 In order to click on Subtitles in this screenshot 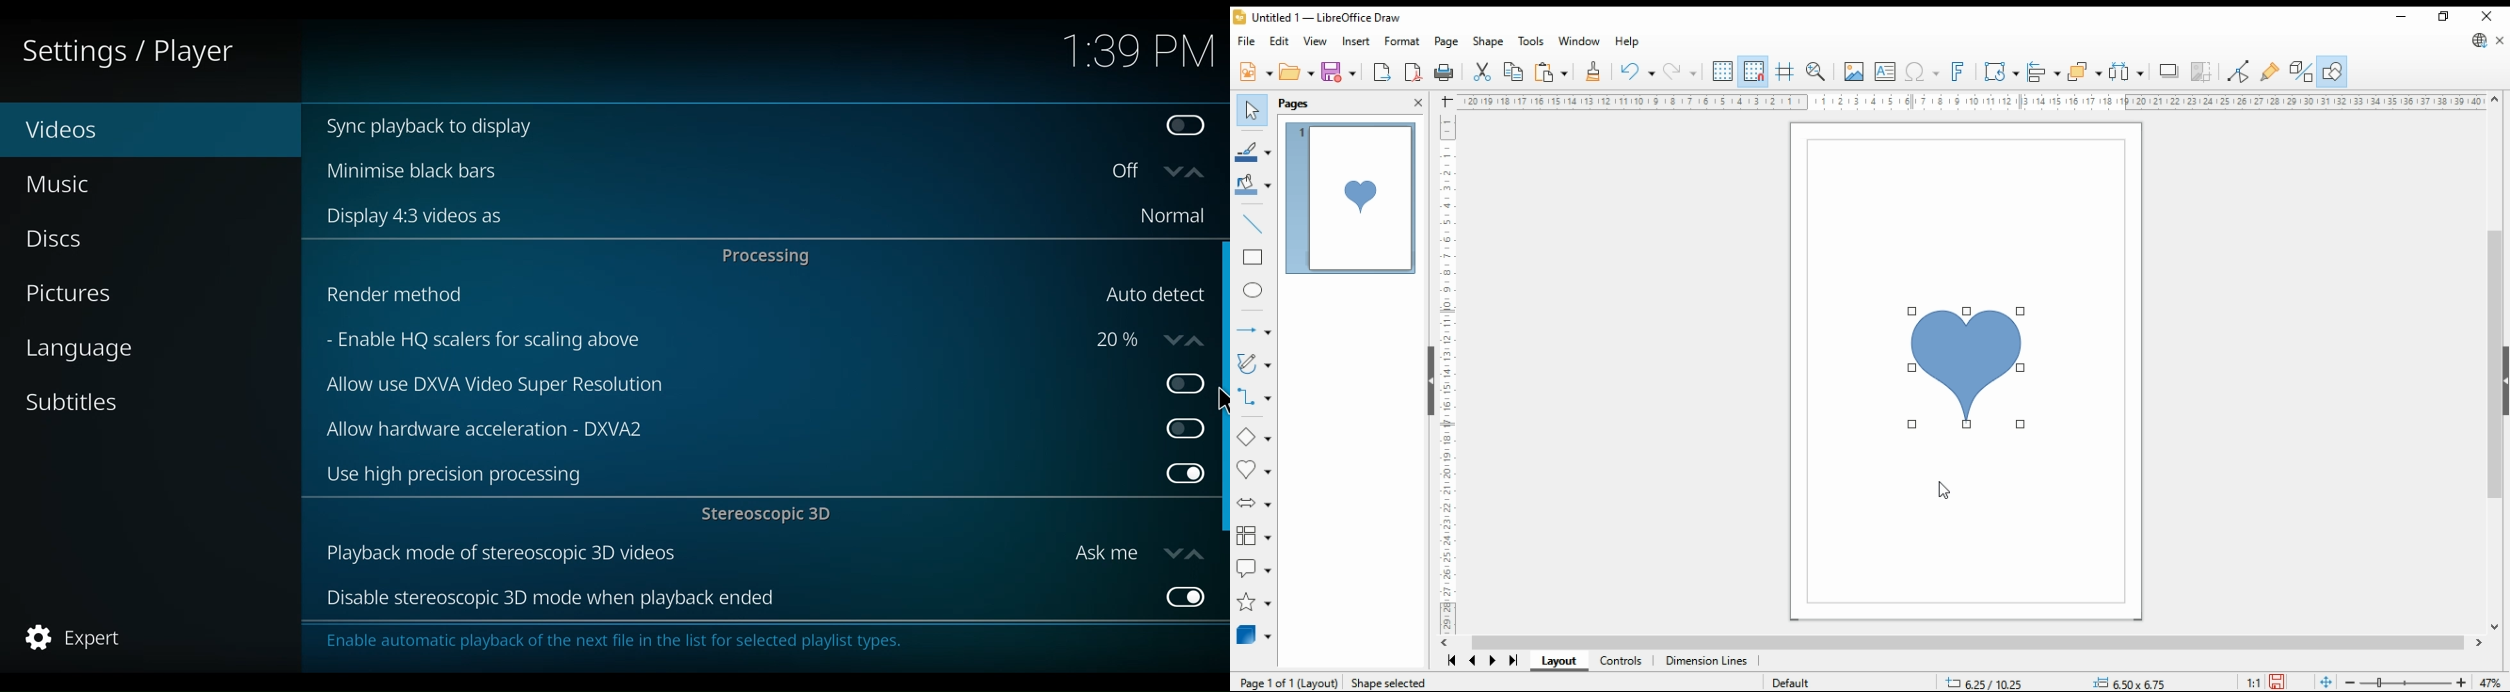, I will do `click(72, 401)`.